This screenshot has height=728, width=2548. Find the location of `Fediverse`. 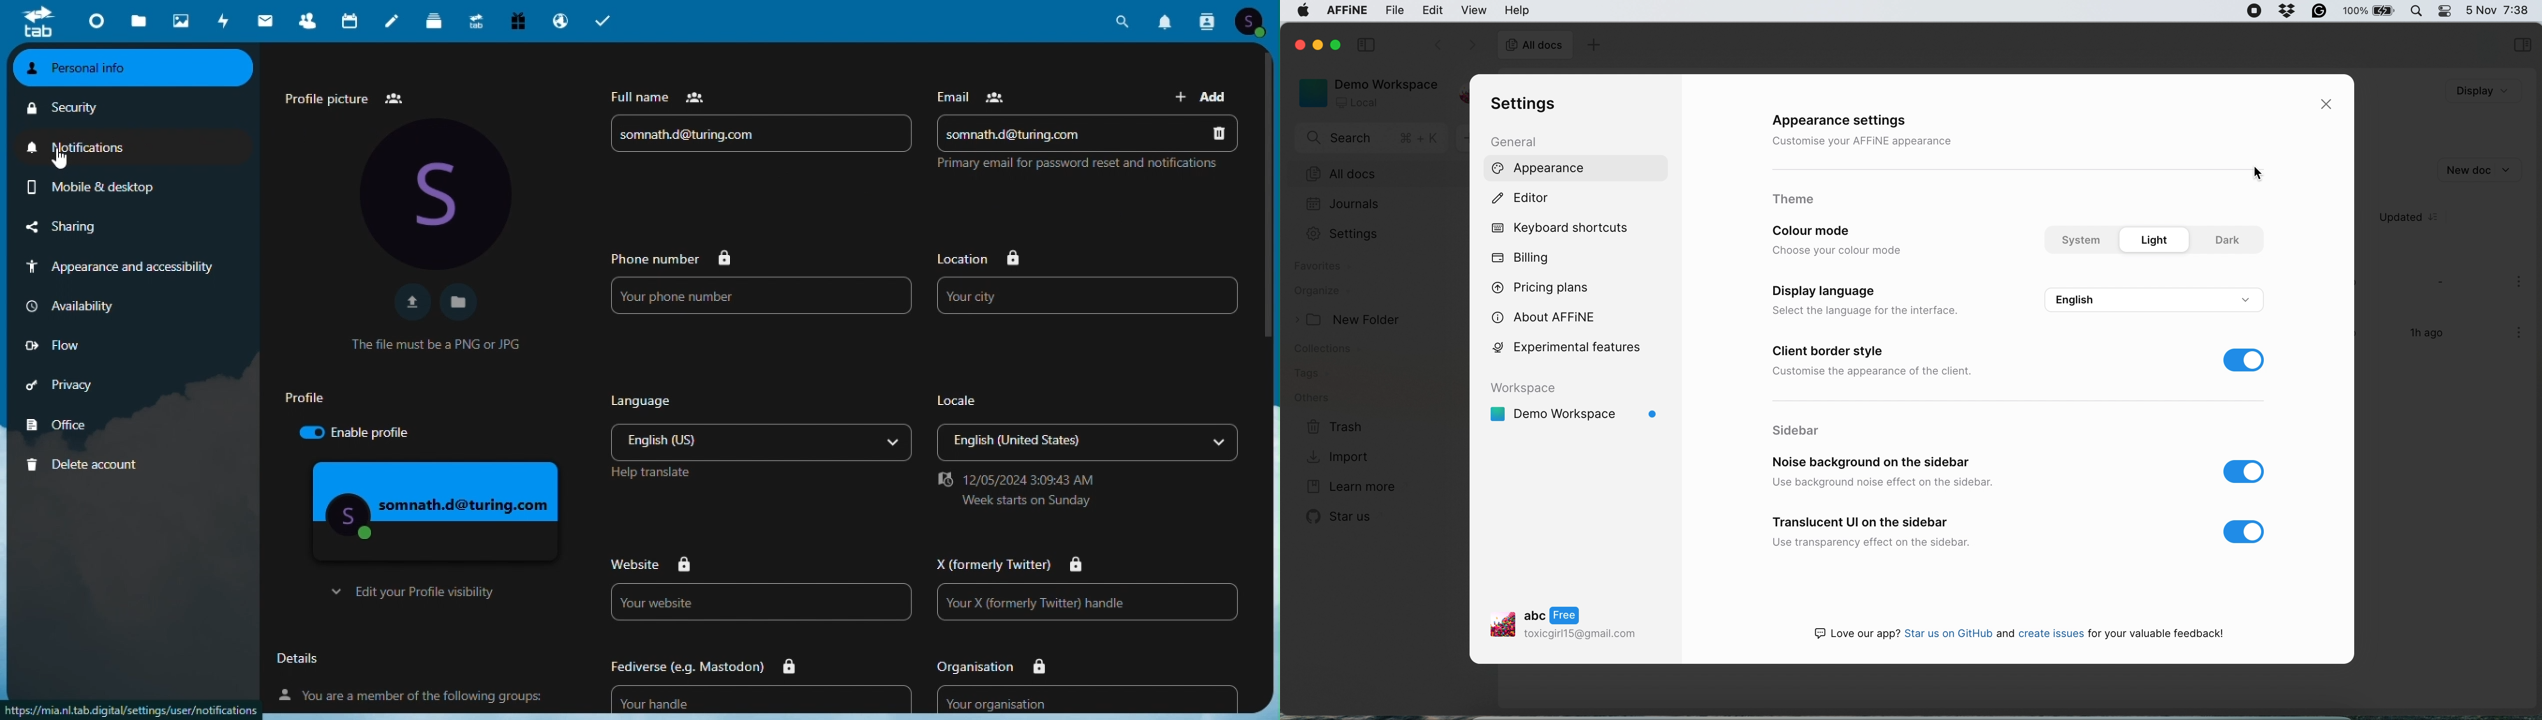

Fediverse is located at coordinates (763, 698).